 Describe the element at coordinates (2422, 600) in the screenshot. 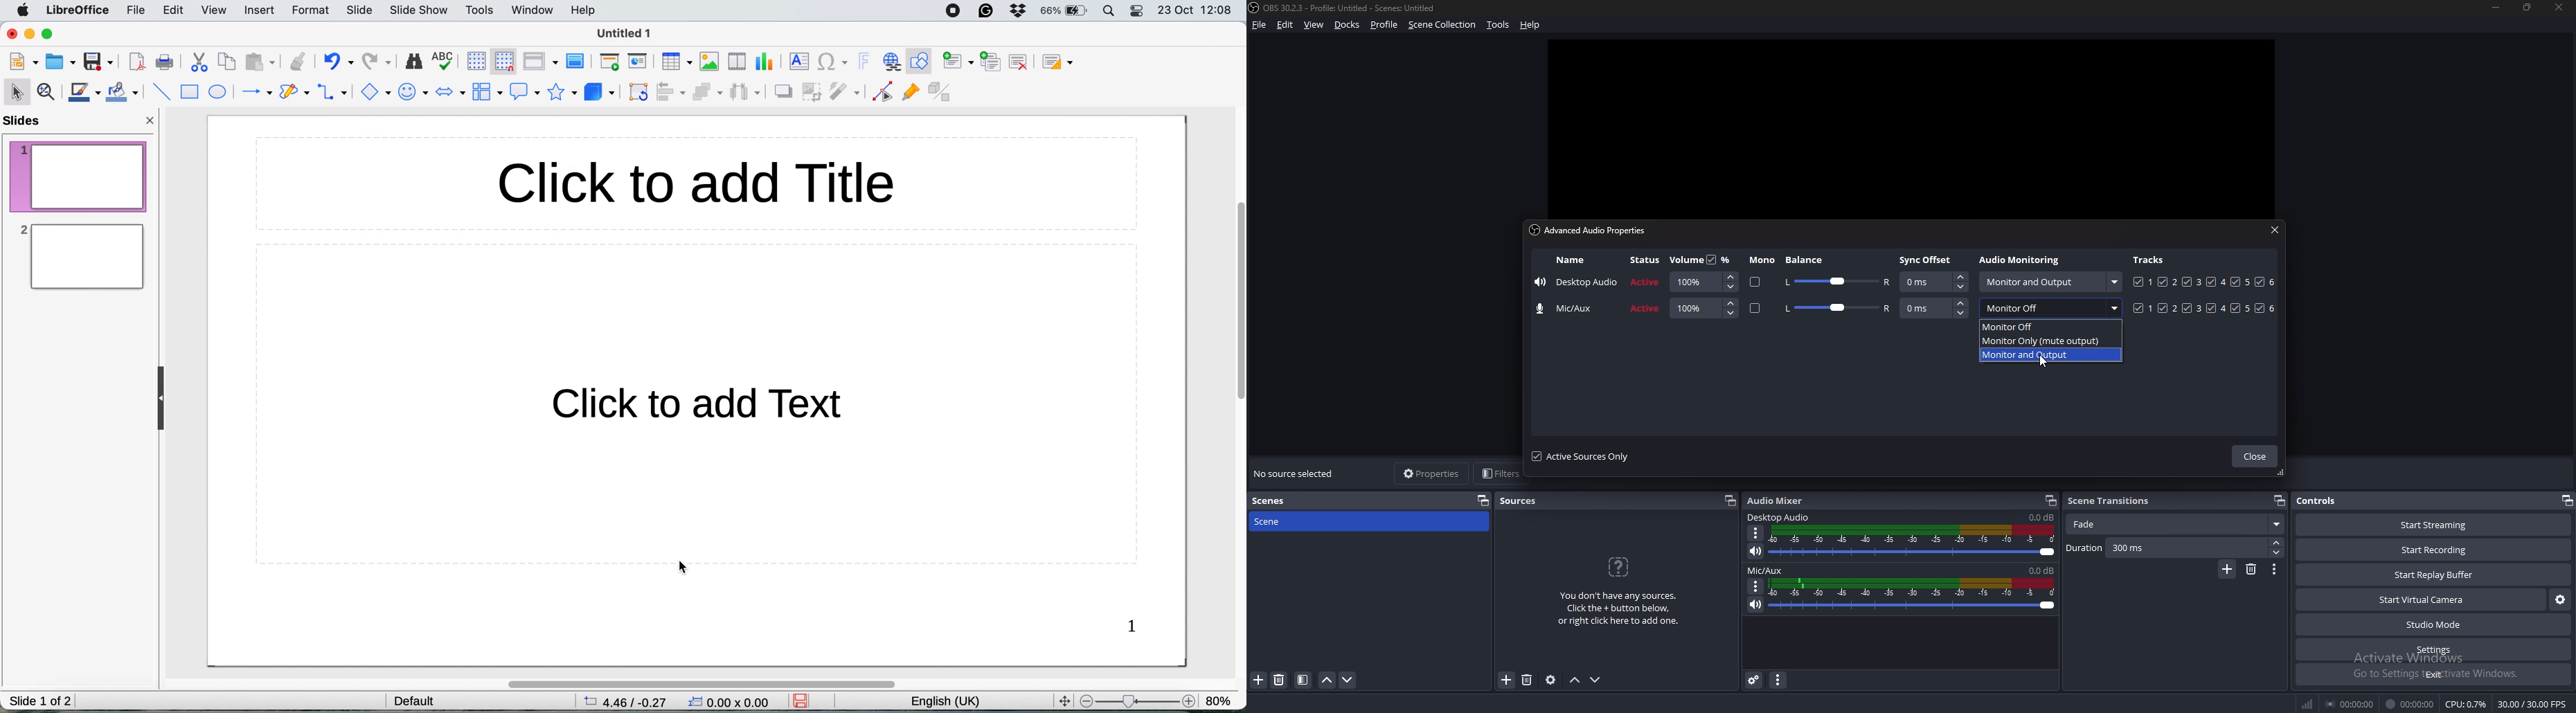

I see `start virtual camera` at that location.